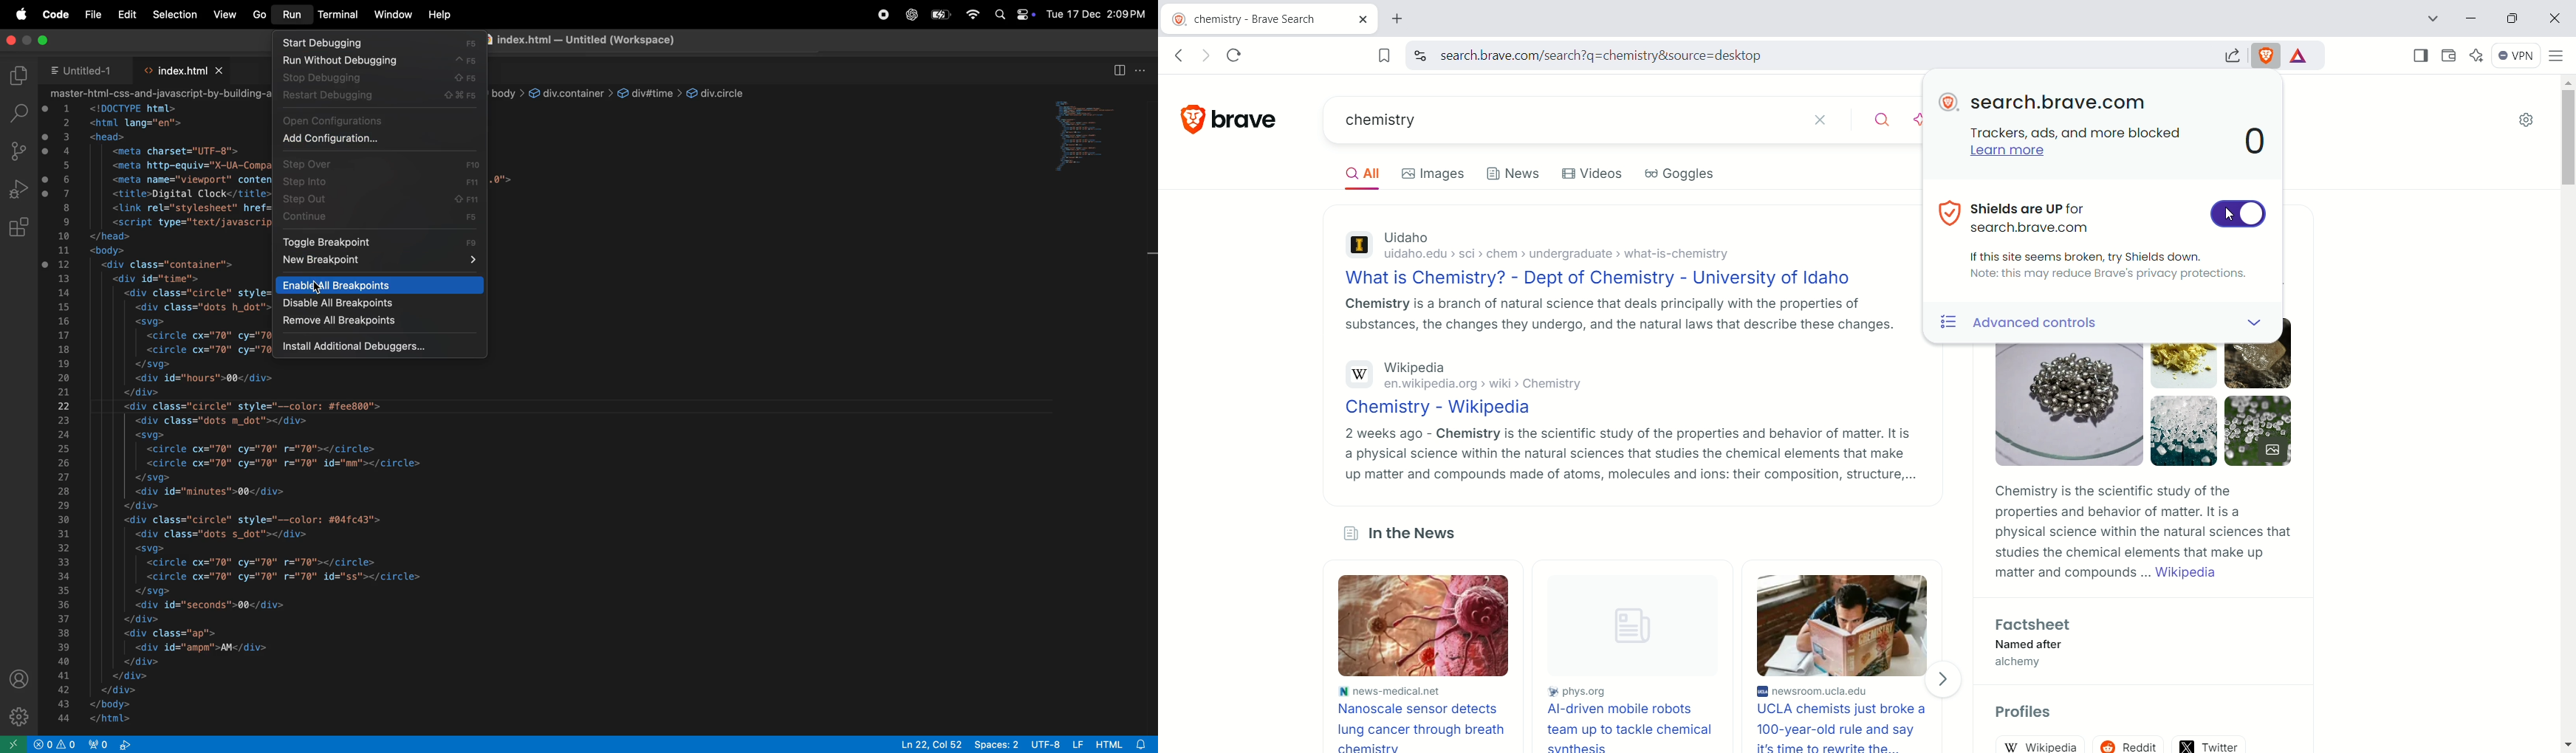  What do you see at coordinates (259, 15) in the screenshot?
I see `Go` at bounding box center [259, 15].